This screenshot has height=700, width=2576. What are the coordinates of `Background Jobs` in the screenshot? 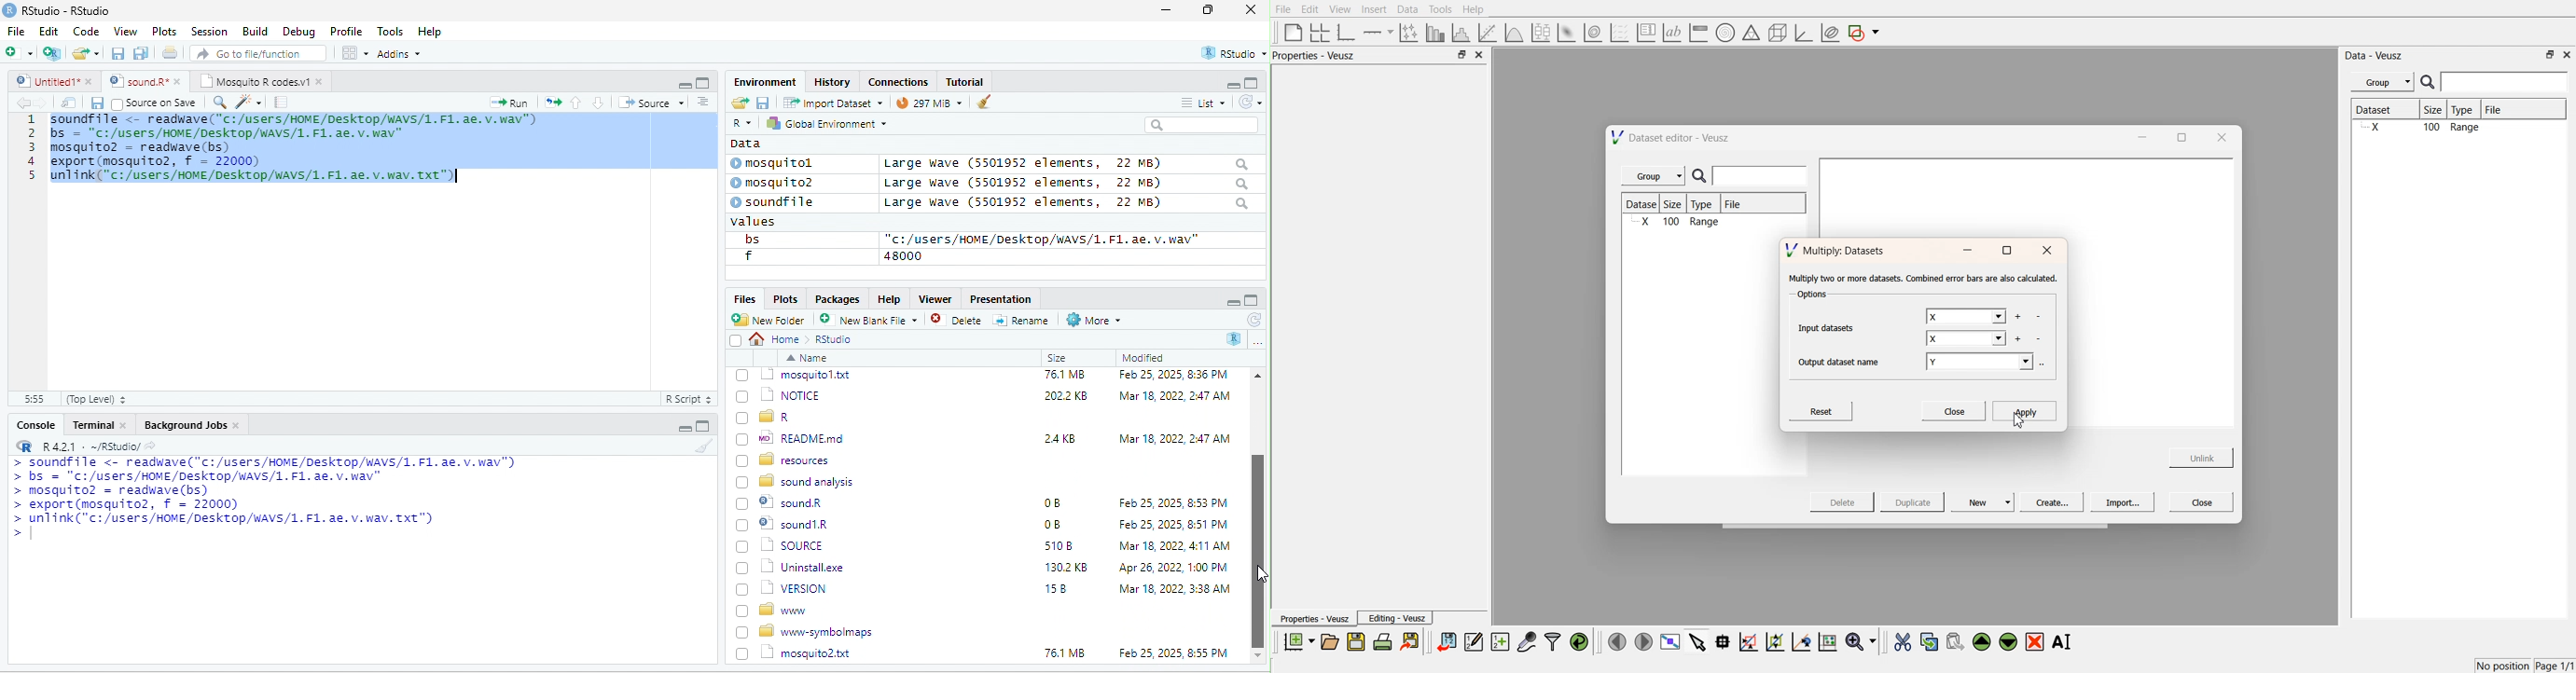 It's located at (191, 424).